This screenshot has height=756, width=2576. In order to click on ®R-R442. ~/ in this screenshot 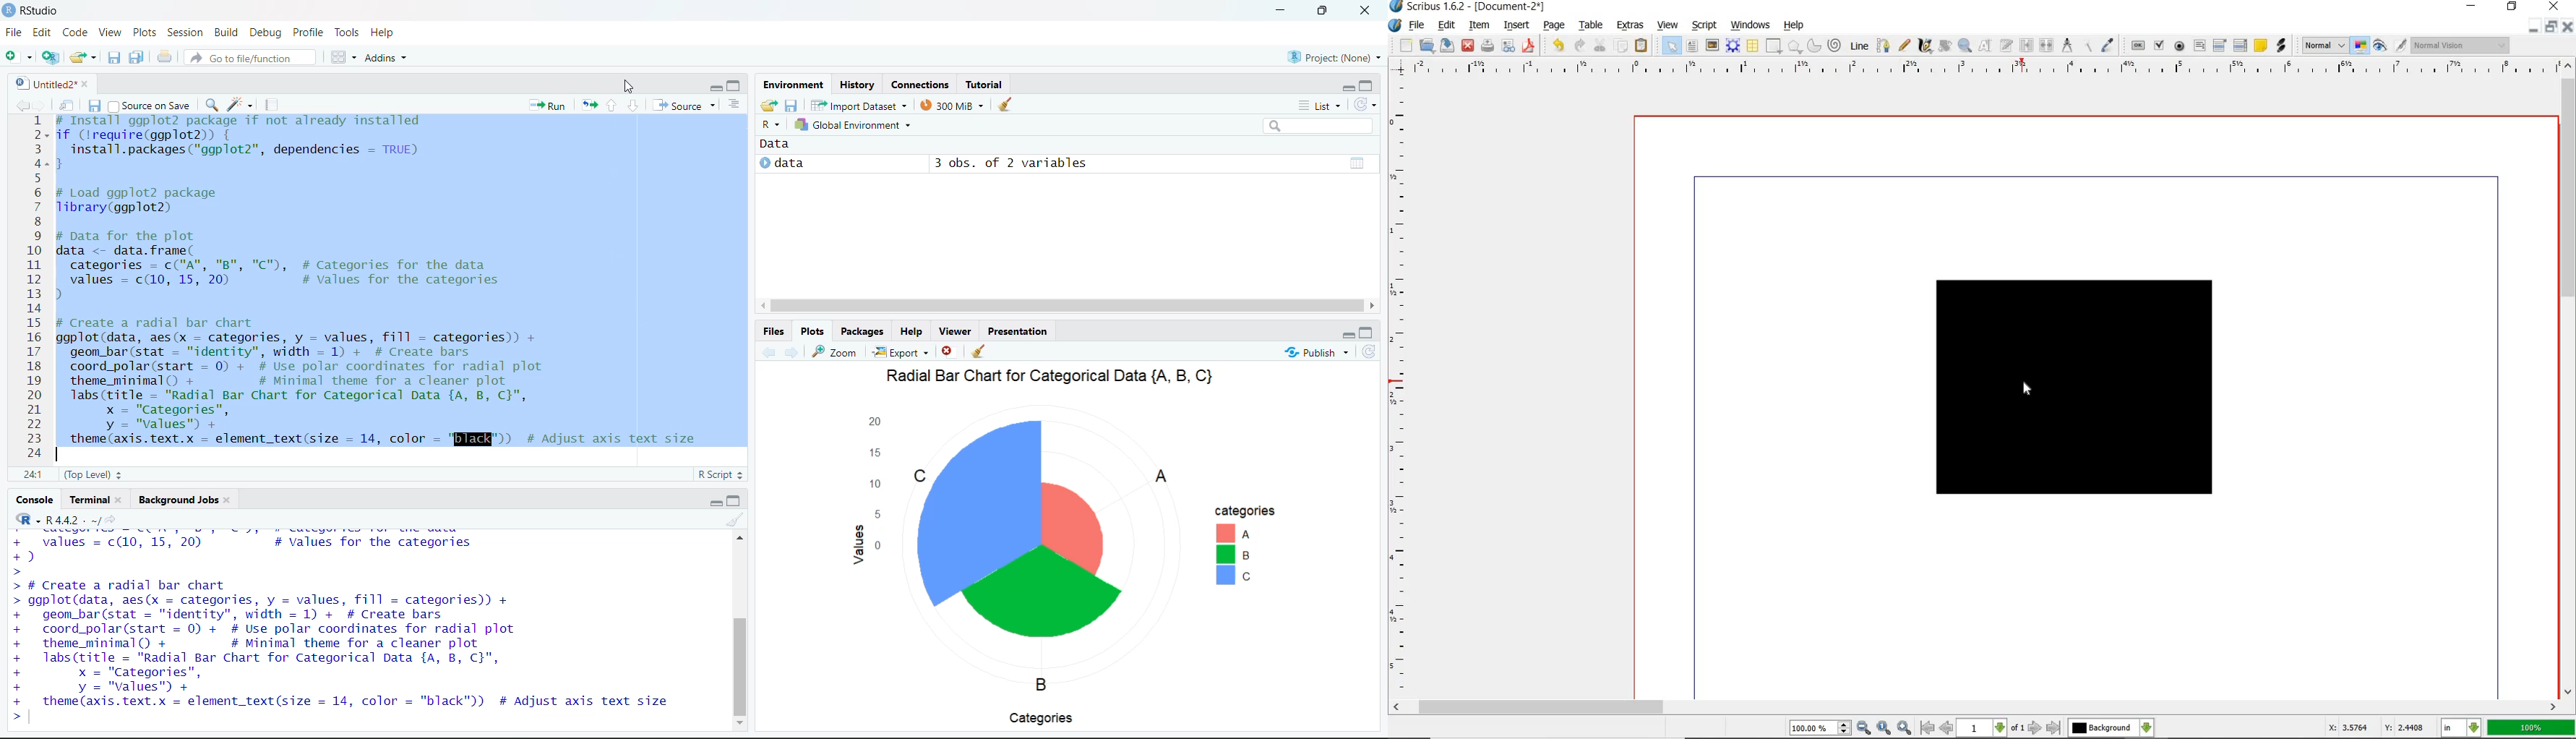, I will do `click(63, 520)`.